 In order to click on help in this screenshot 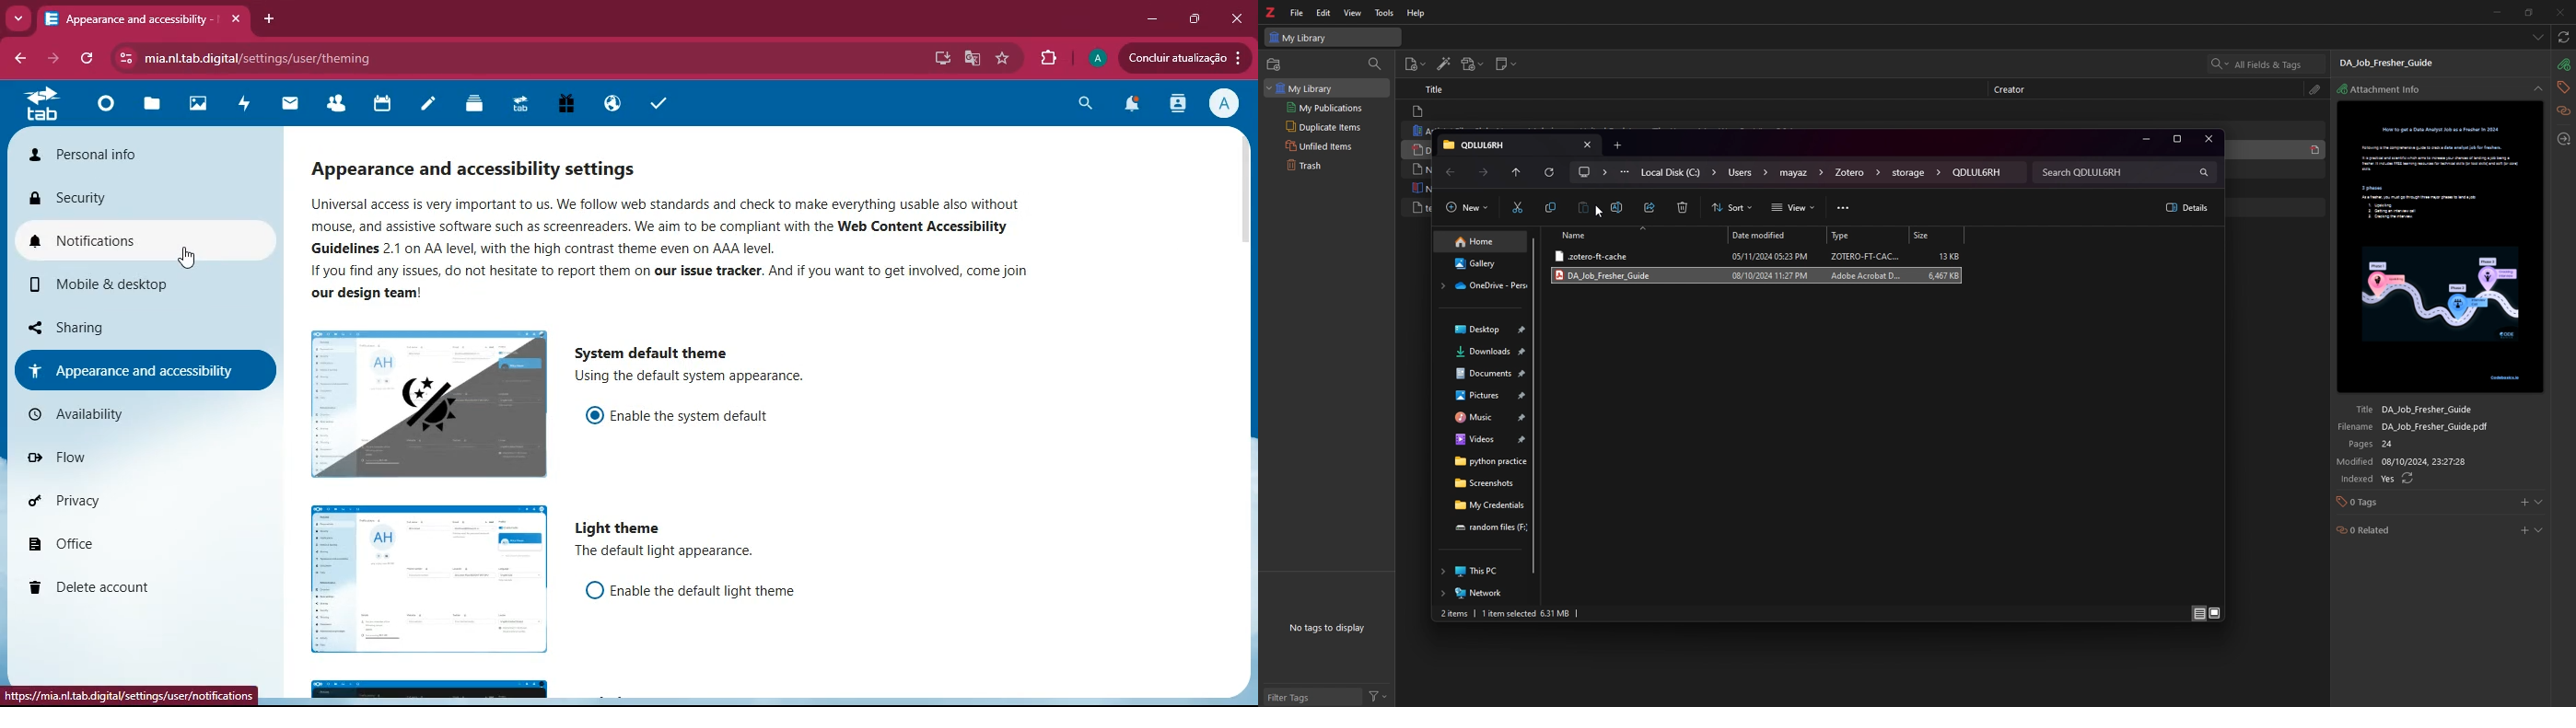, I will do `click(1417, 13)`.